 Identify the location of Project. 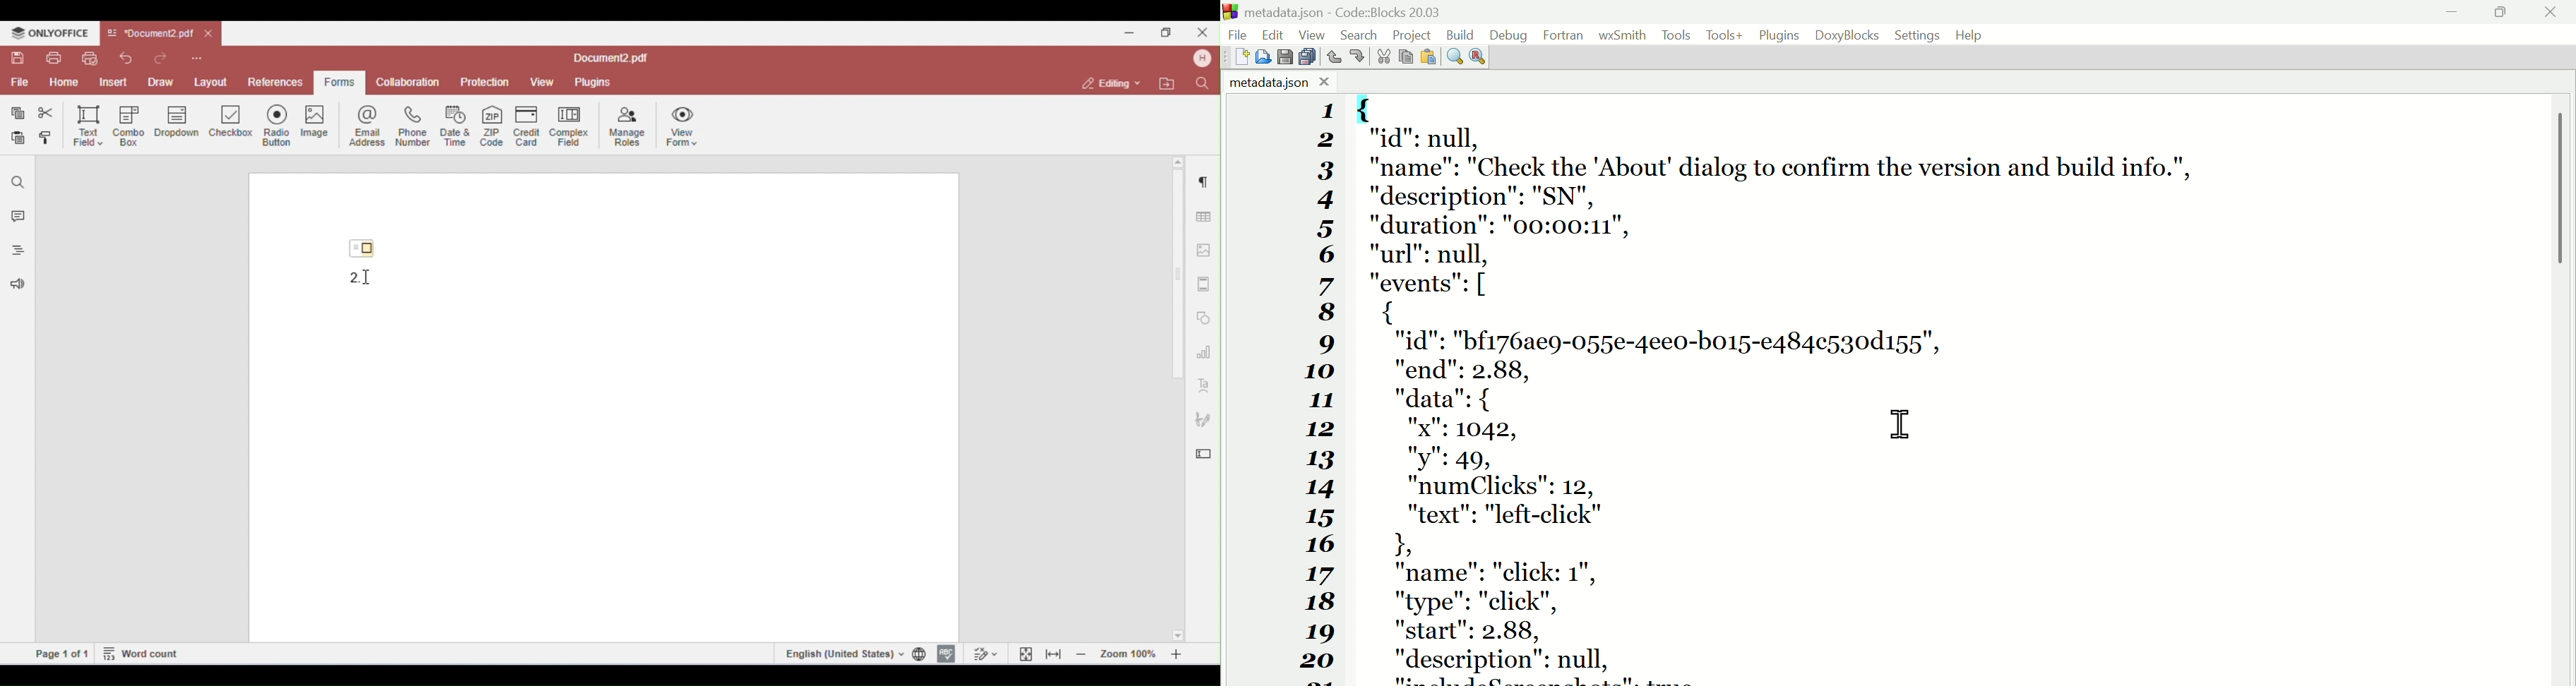
(1414, 33).